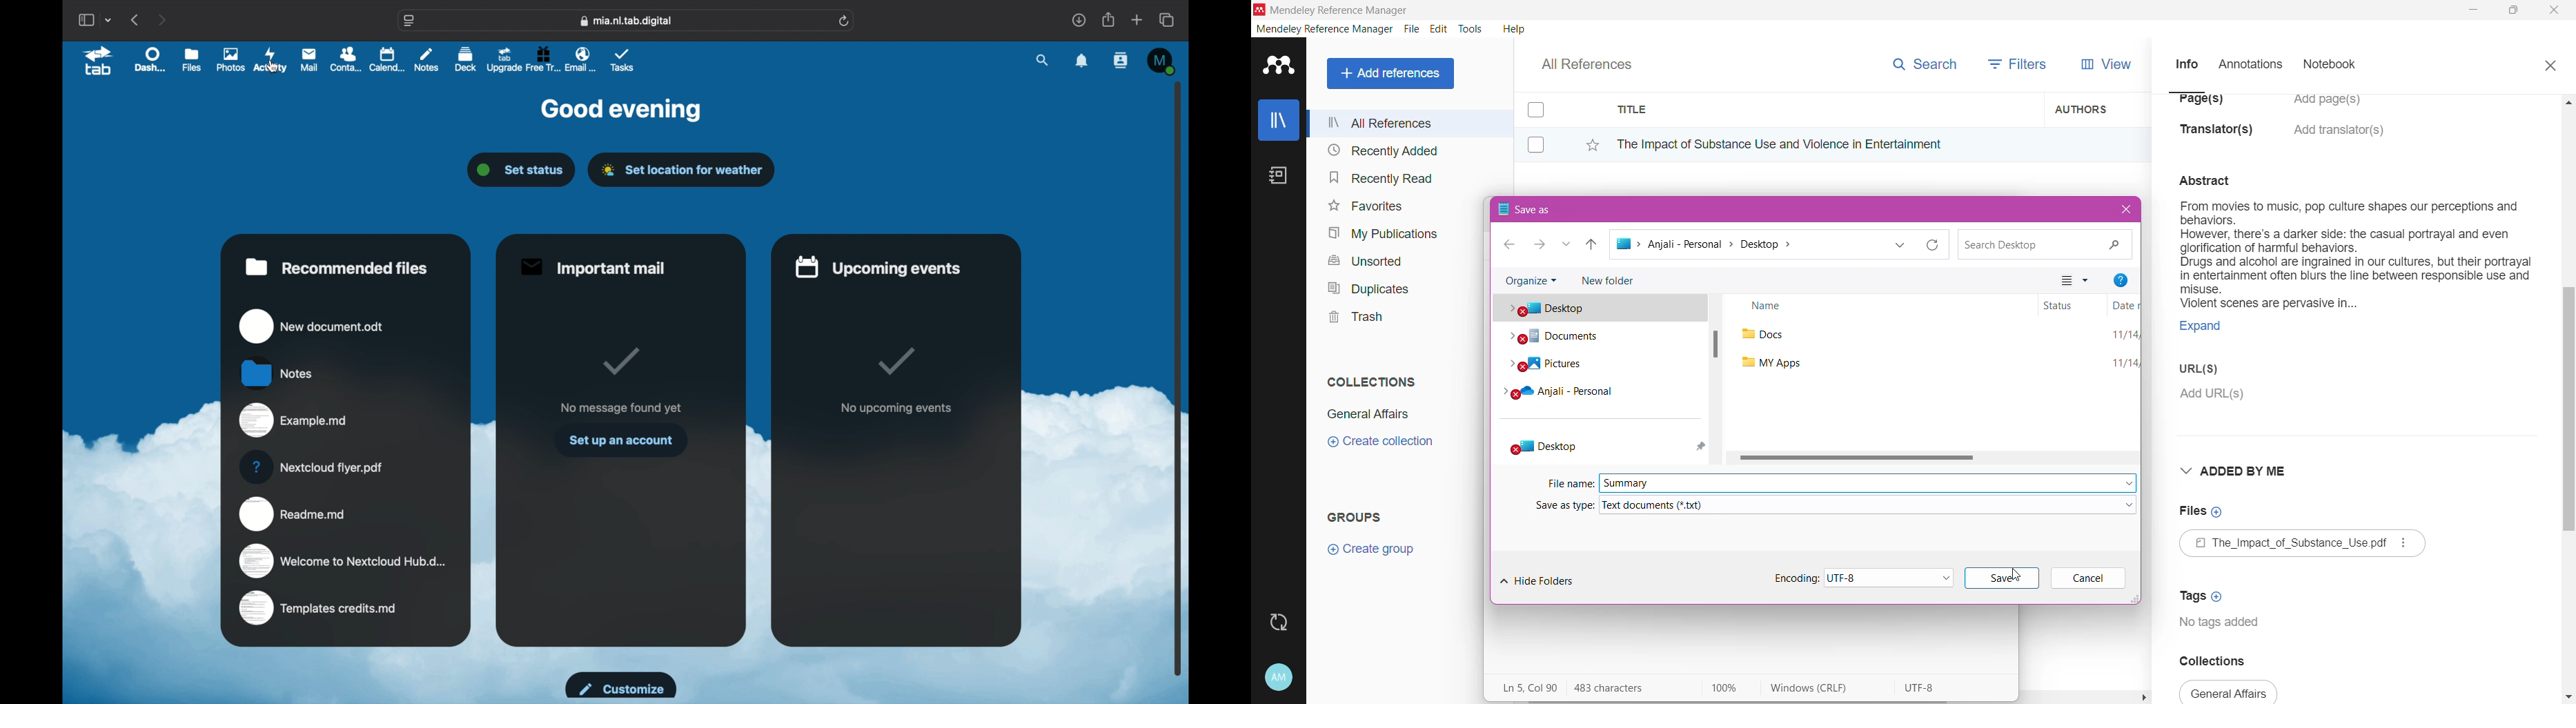 This screenshot has height=728, width=2576. I want to click on Add References, so click(1393, 73).